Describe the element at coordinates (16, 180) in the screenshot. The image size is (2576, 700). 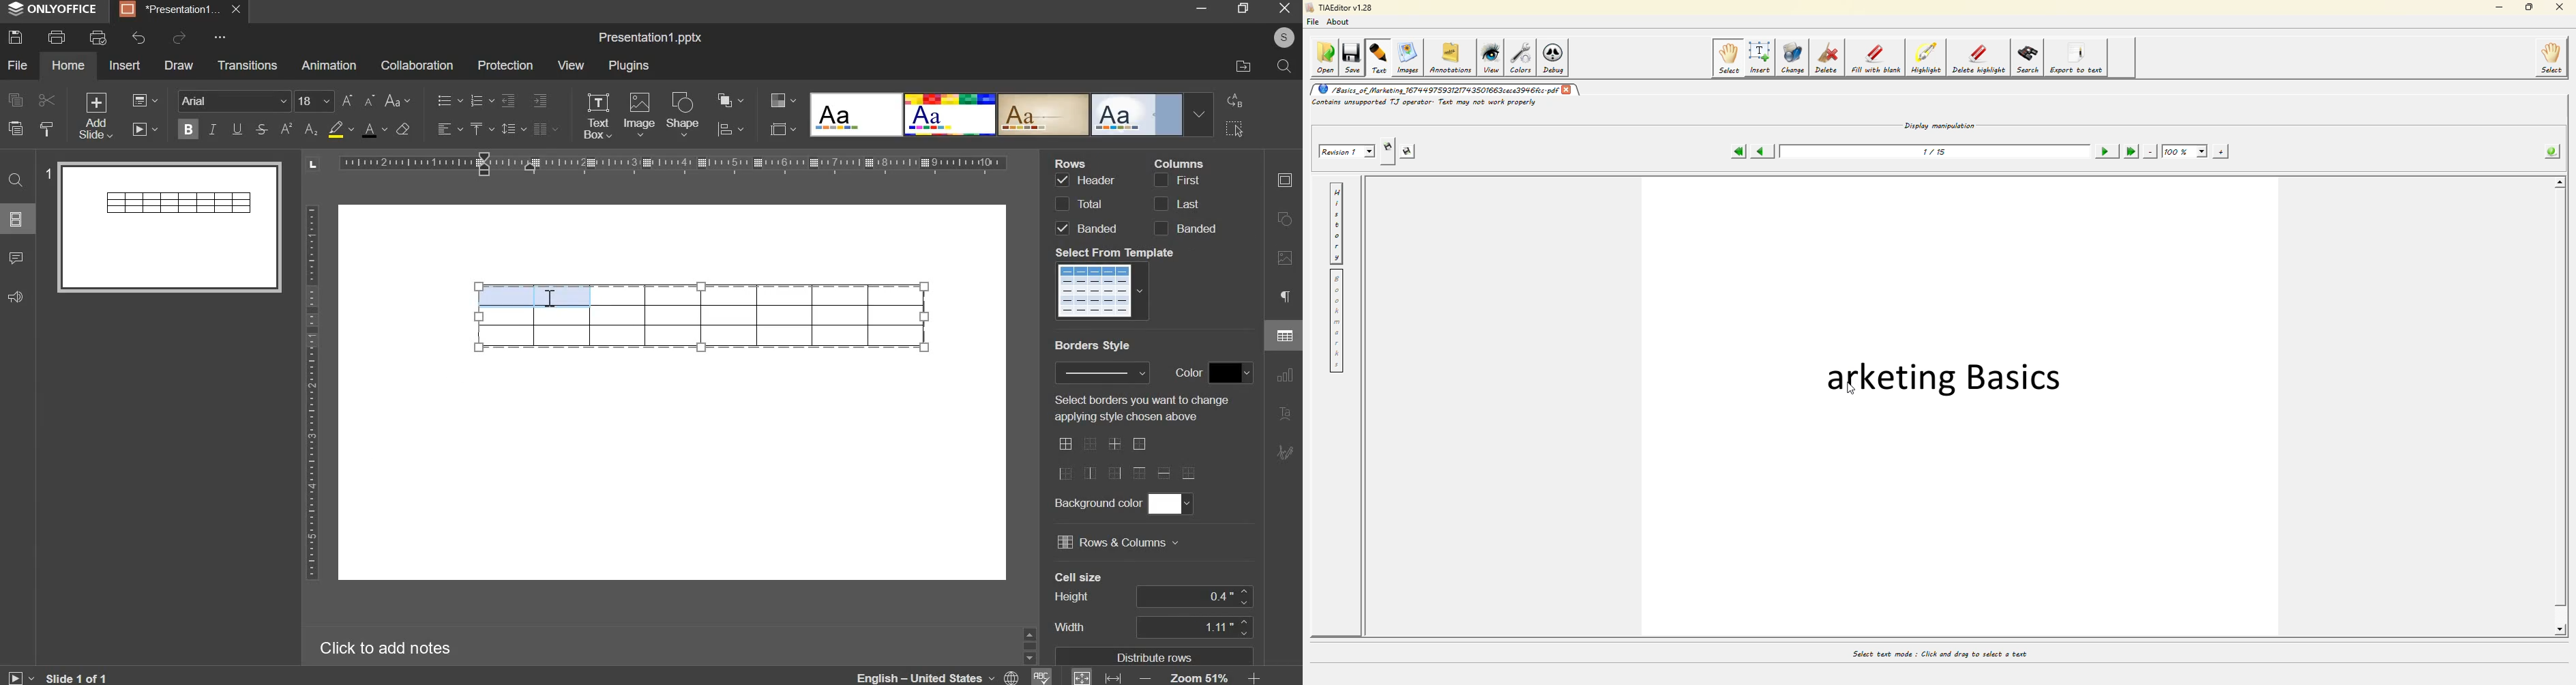
I see `find` at that location.